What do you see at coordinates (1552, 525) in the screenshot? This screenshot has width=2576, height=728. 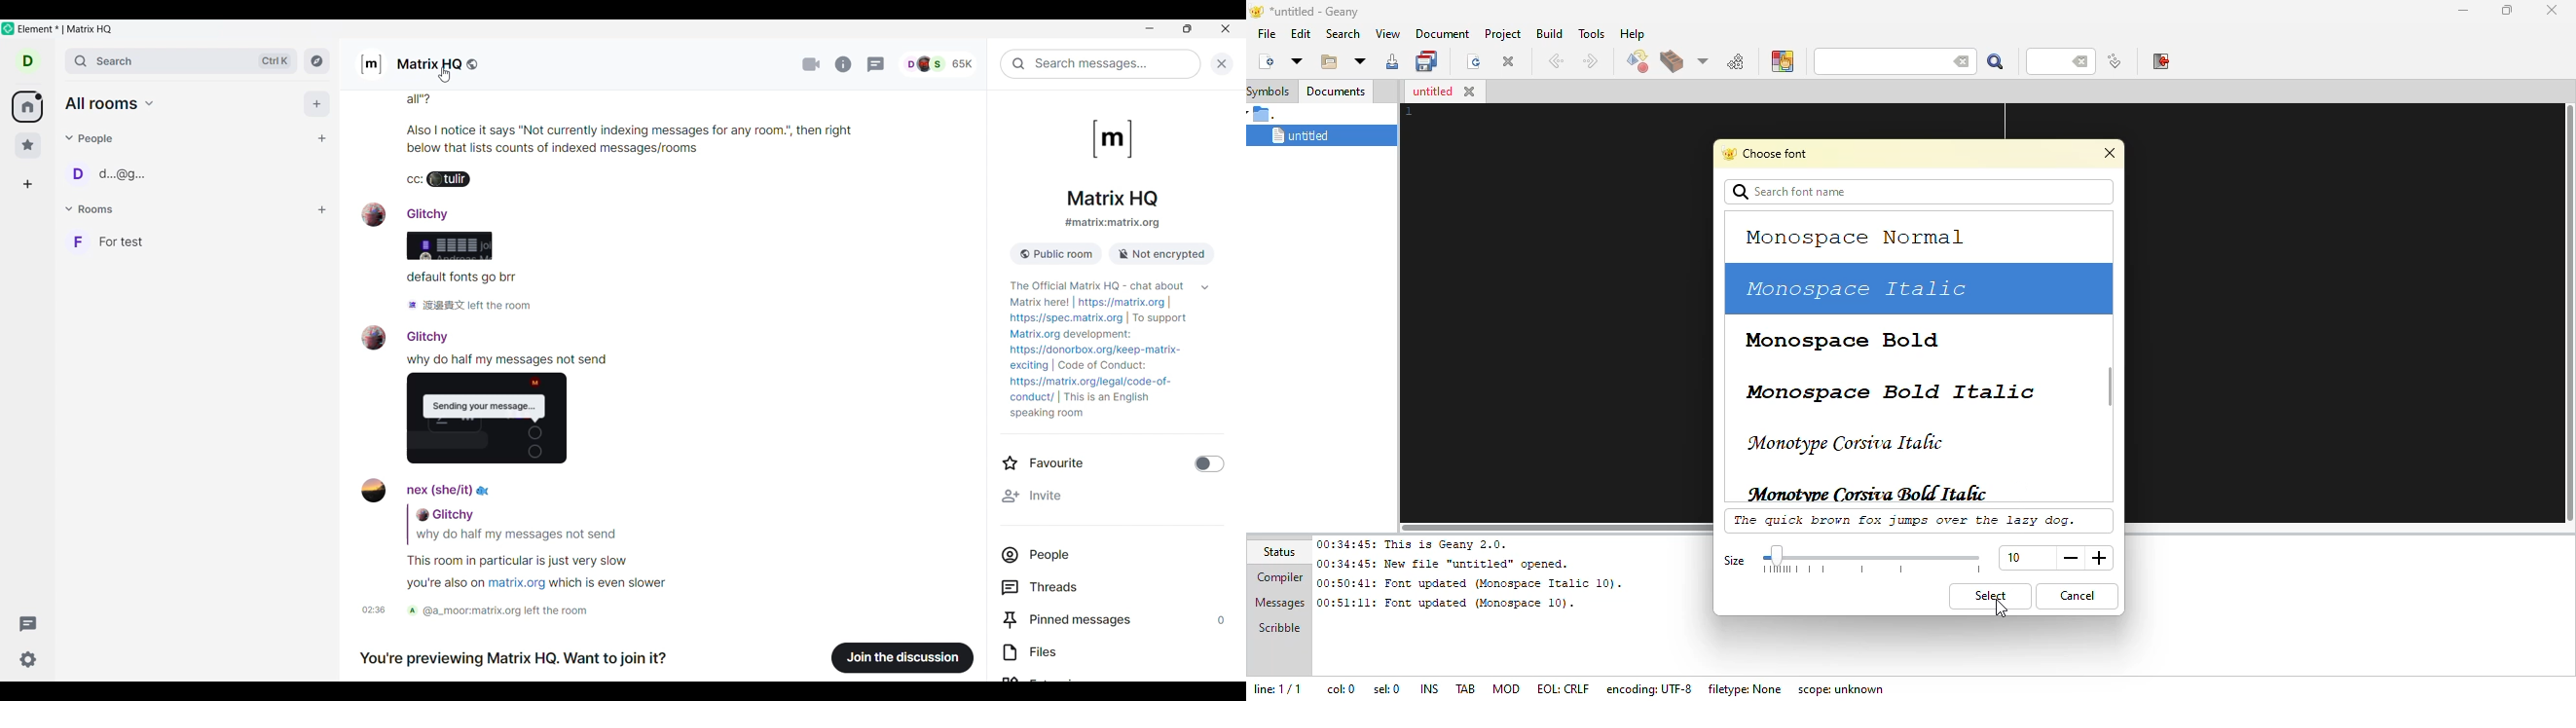 I see `horizontal scroll bar` at bounding box center [1552, 525].